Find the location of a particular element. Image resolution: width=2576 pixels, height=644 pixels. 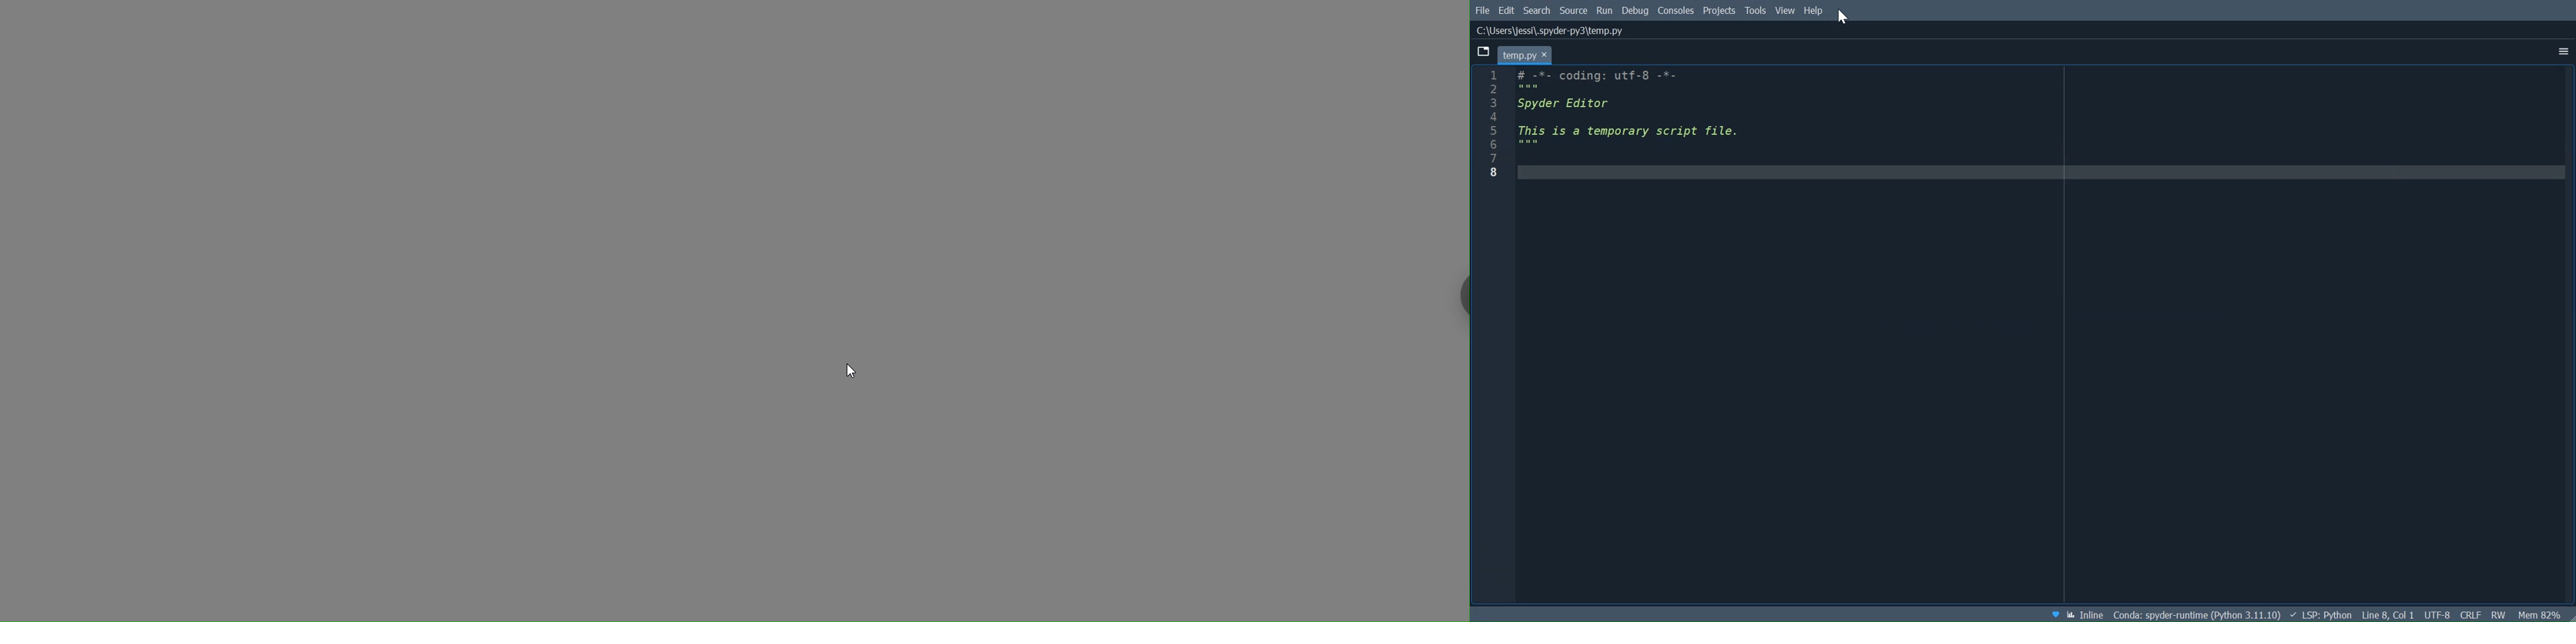

More Options is located at coordinates (2562, 52).